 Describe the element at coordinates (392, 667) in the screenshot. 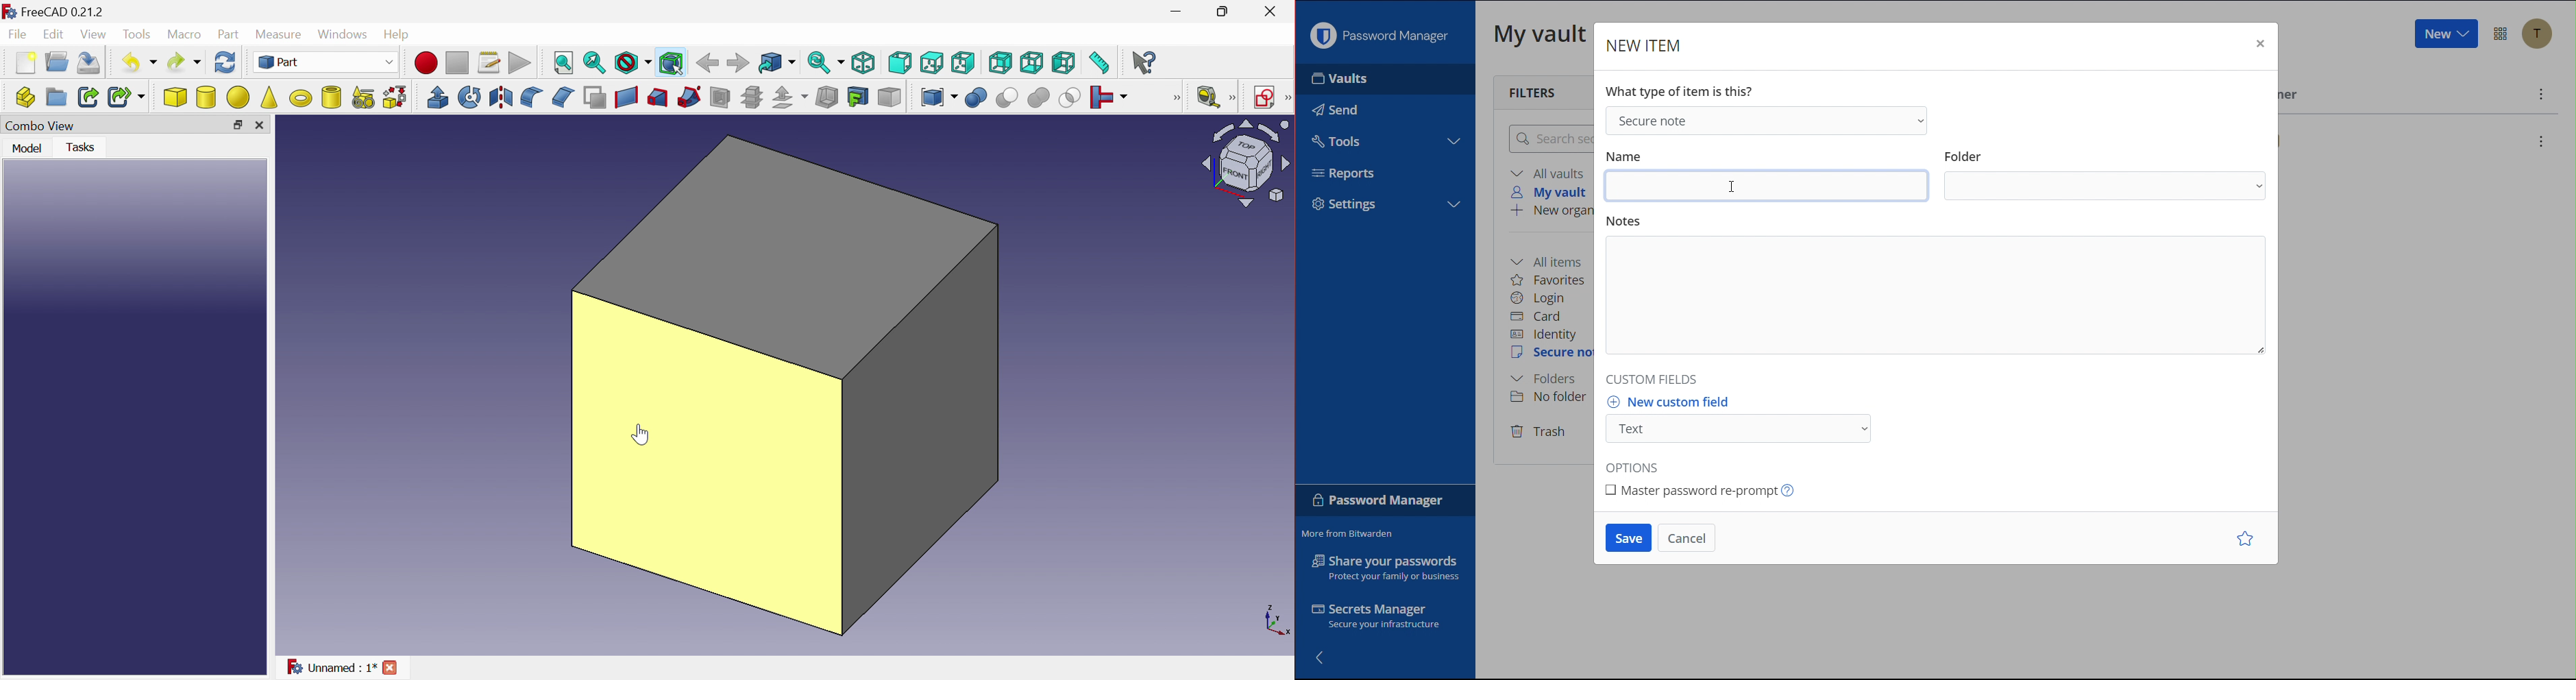

I see `Close` at that location.